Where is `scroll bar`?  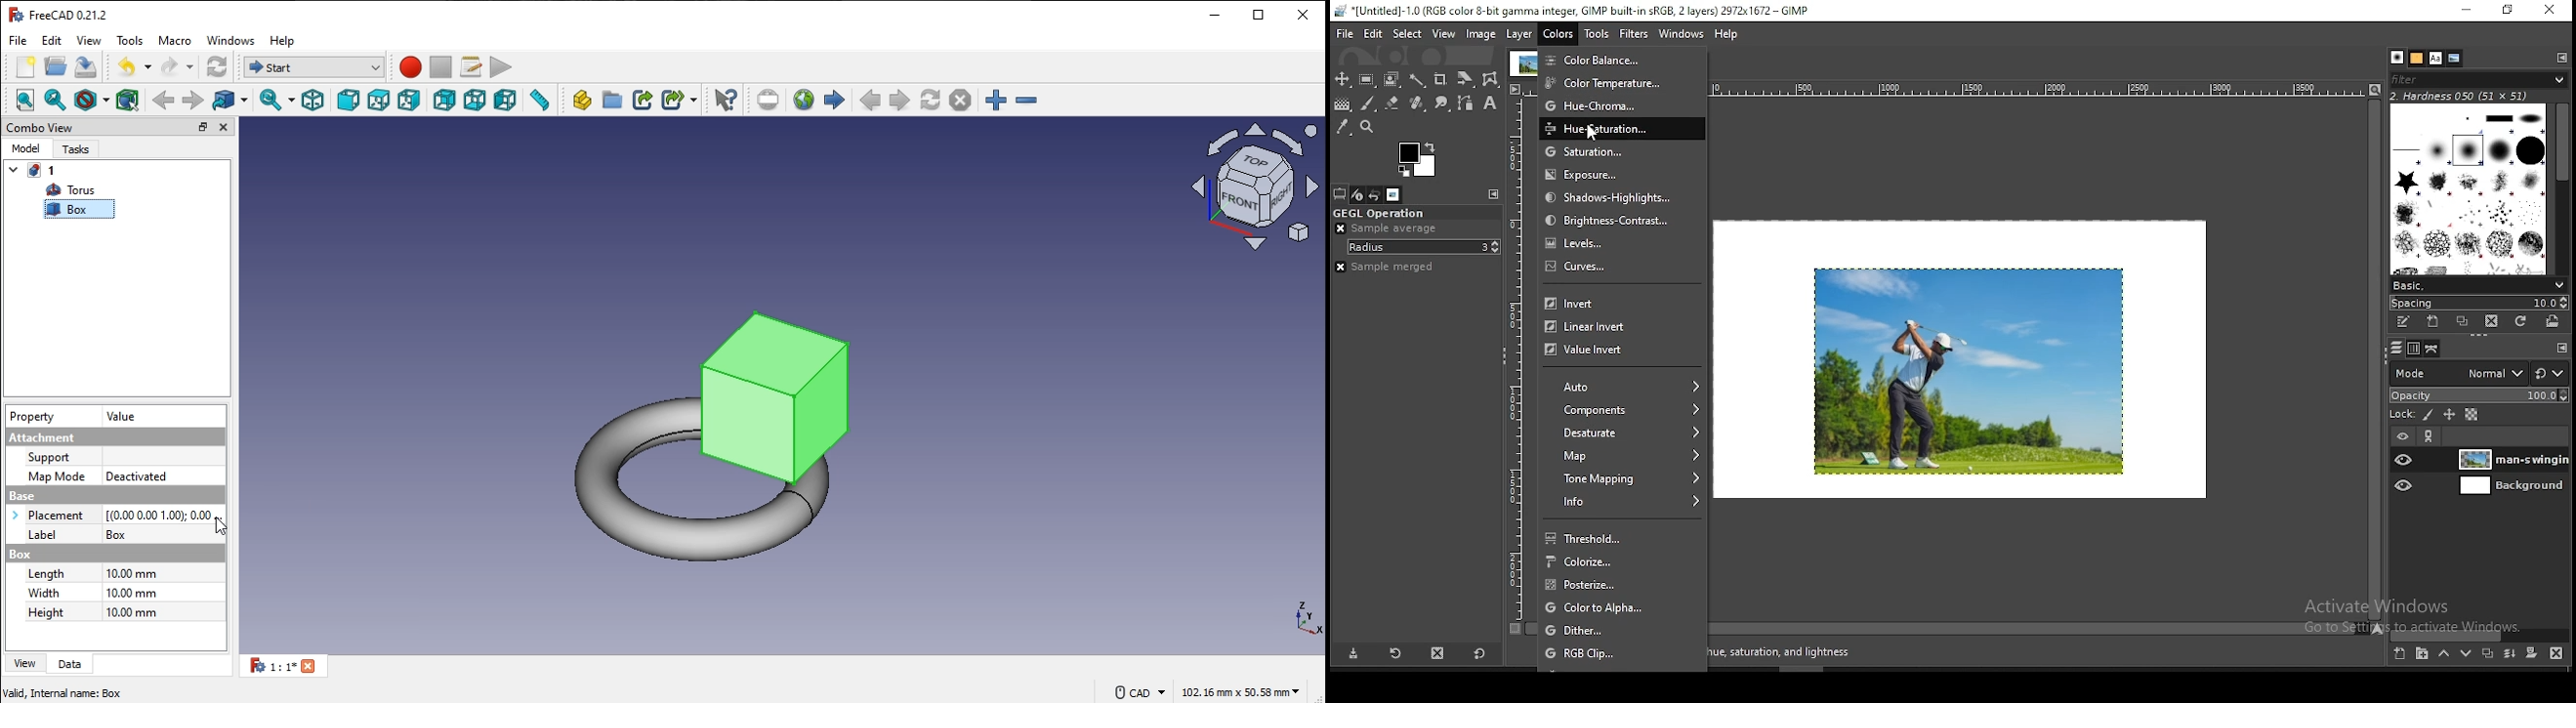 scroll bar is located at coordinates (2374, 360).